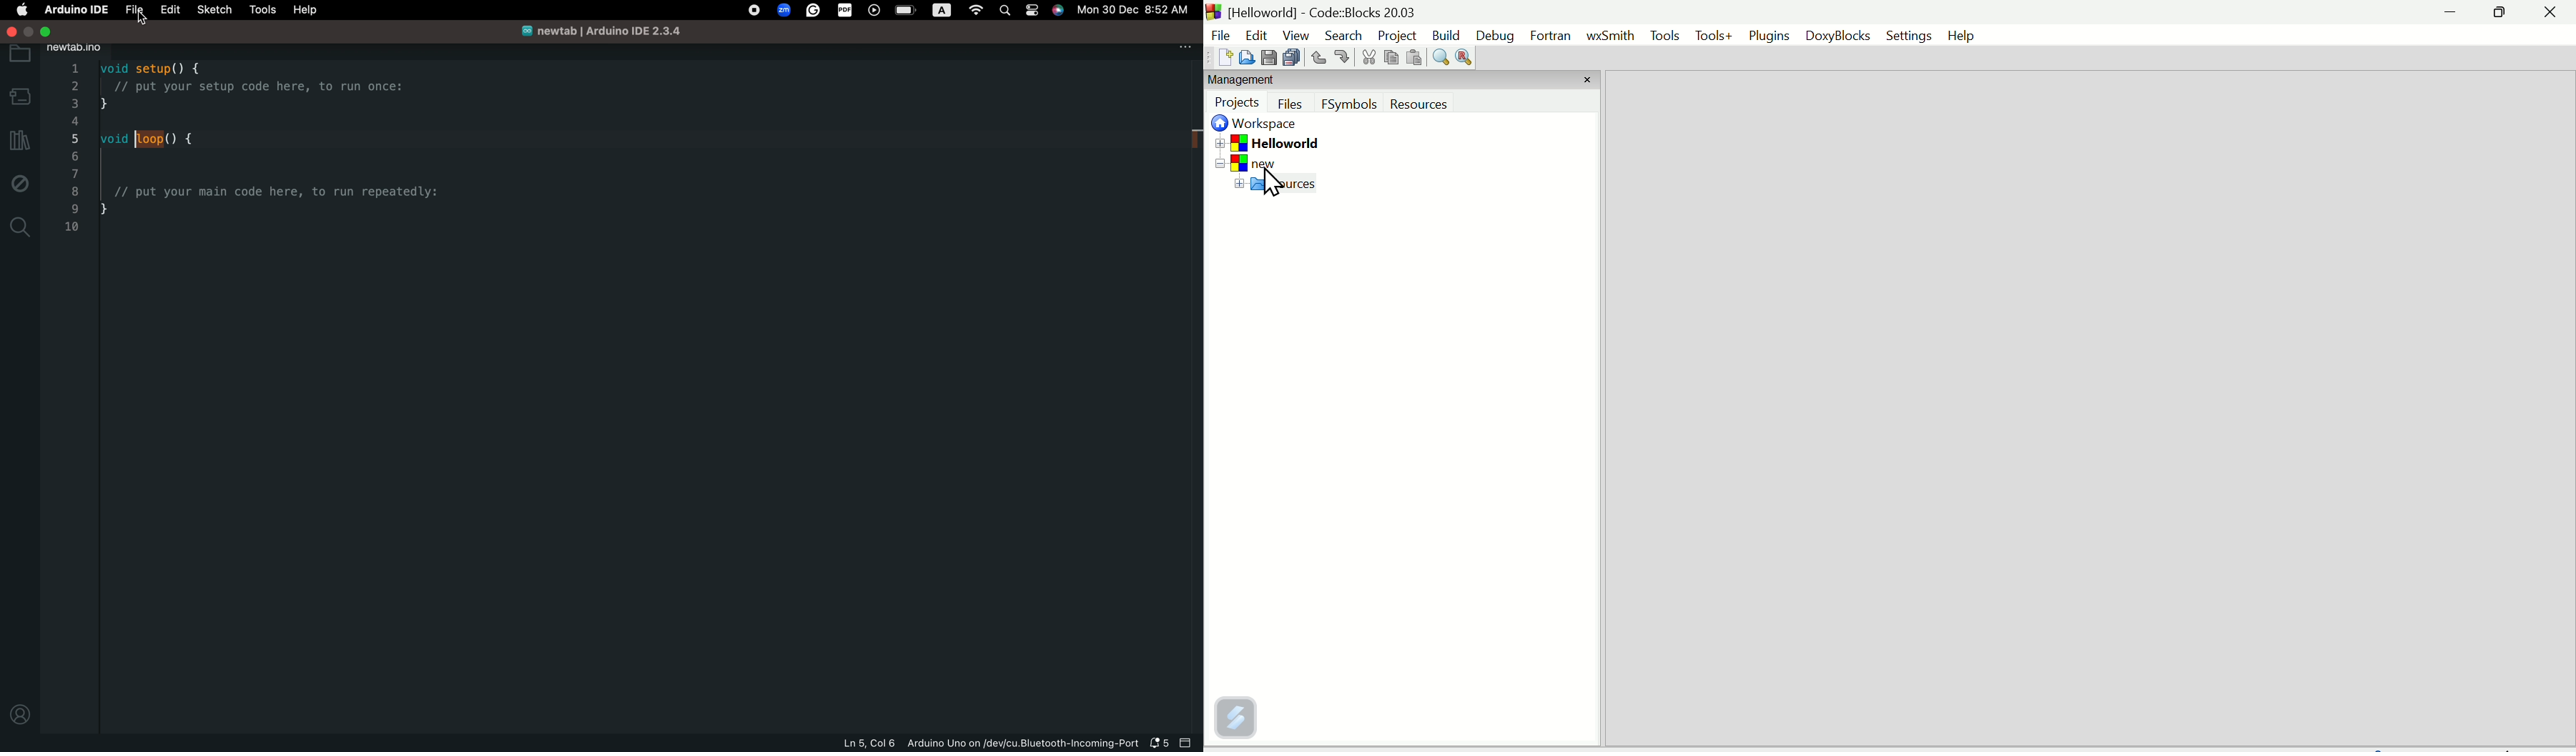 This screenshot has width=2576, height=756. Describe the element at coordinates (1270, 57) in the screenshot. I see `Save` at that location.